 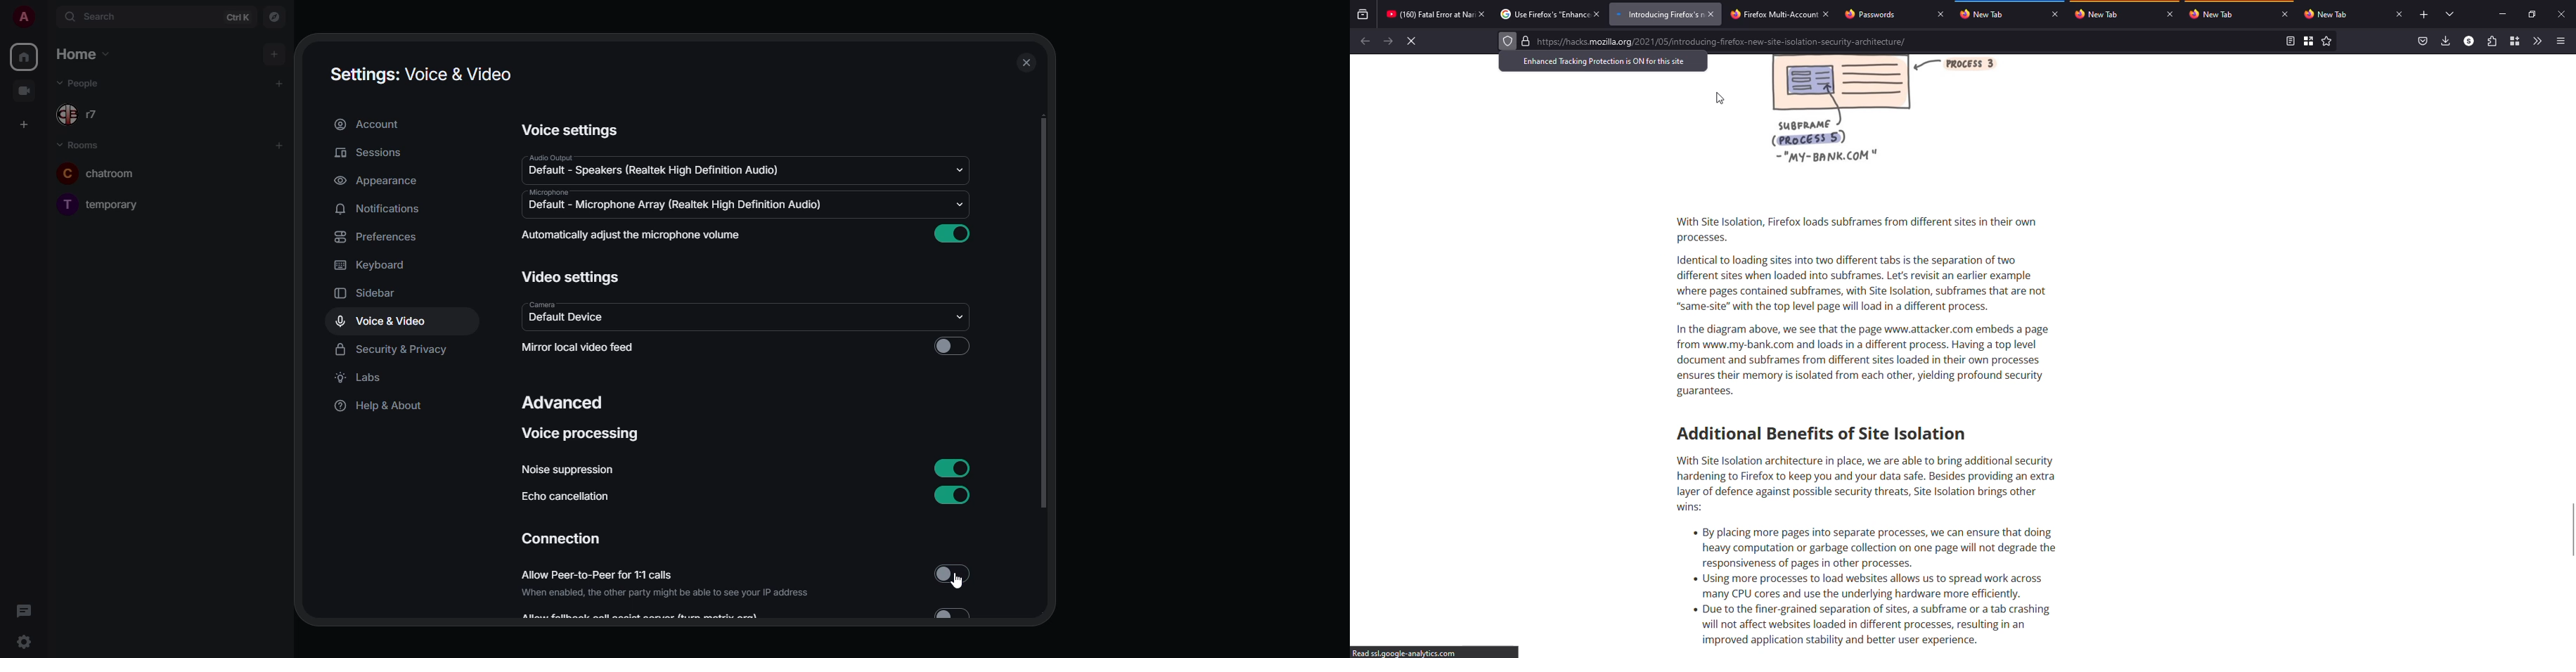 What do you see at coordinates (1363, 13) in the screenshot?
I see `view recent` at bounding box center [1363, 13].